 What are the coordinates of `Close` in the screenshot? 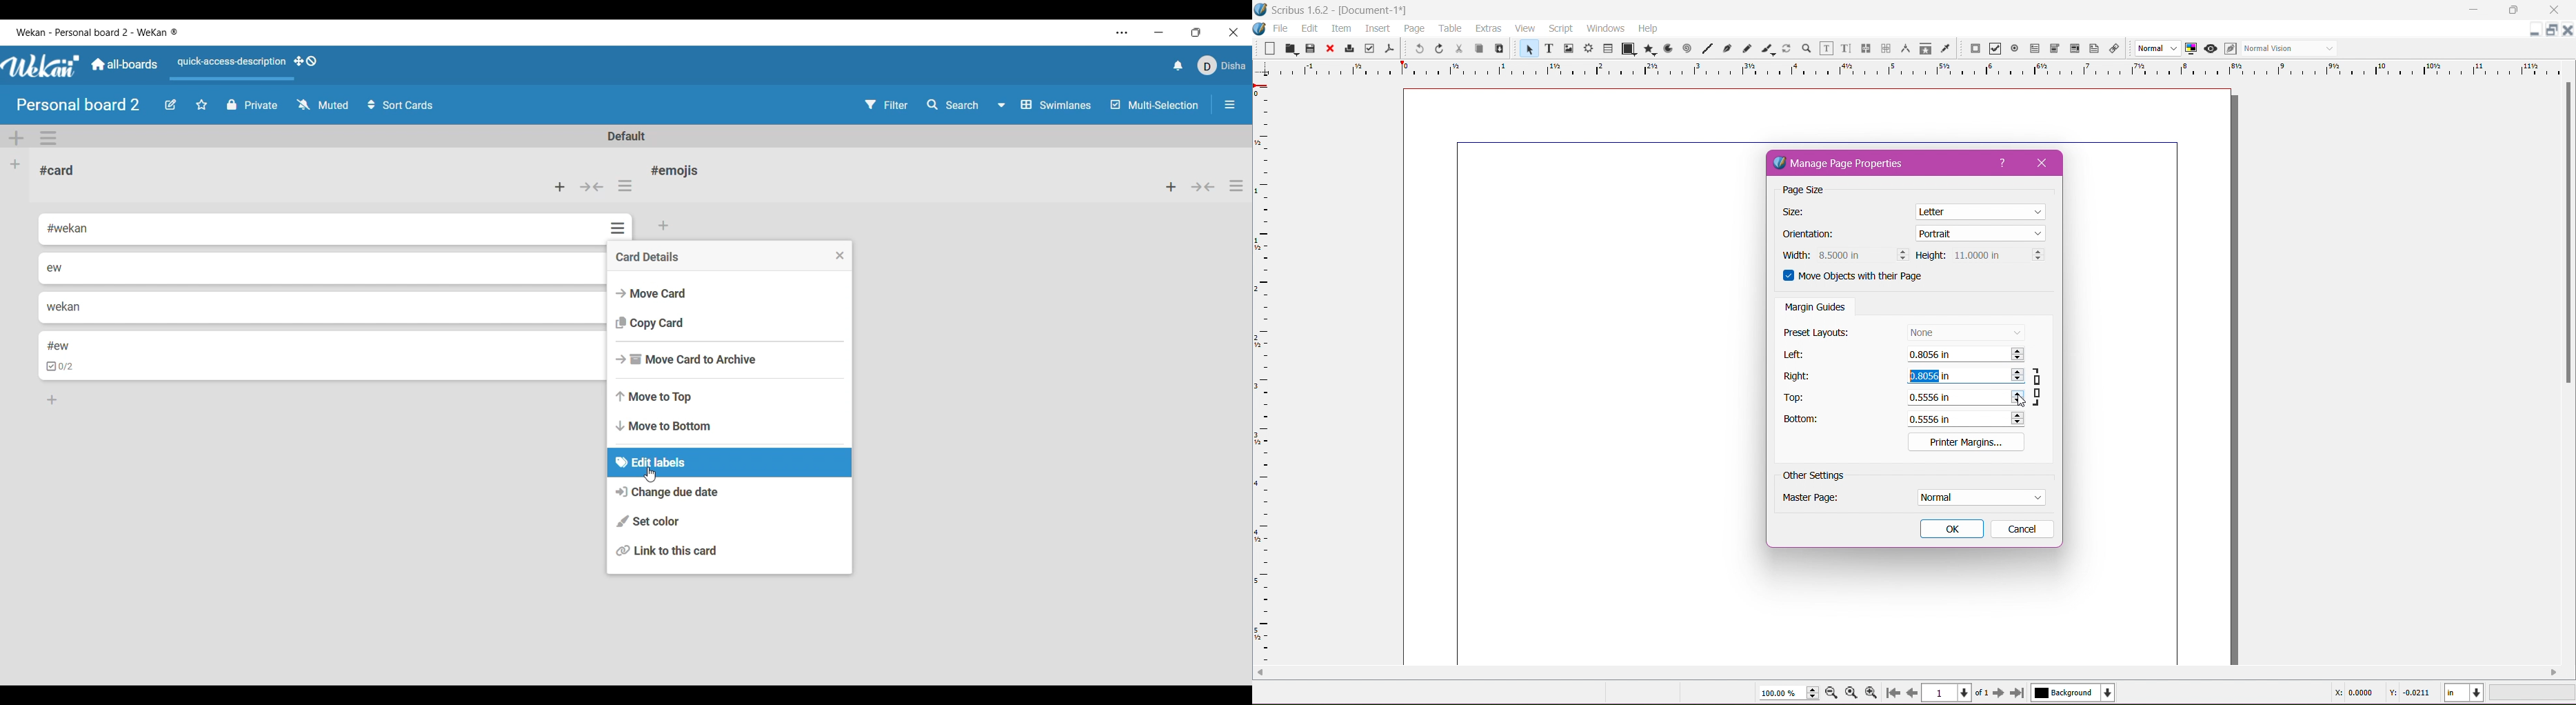 It's located at (1329, 49).